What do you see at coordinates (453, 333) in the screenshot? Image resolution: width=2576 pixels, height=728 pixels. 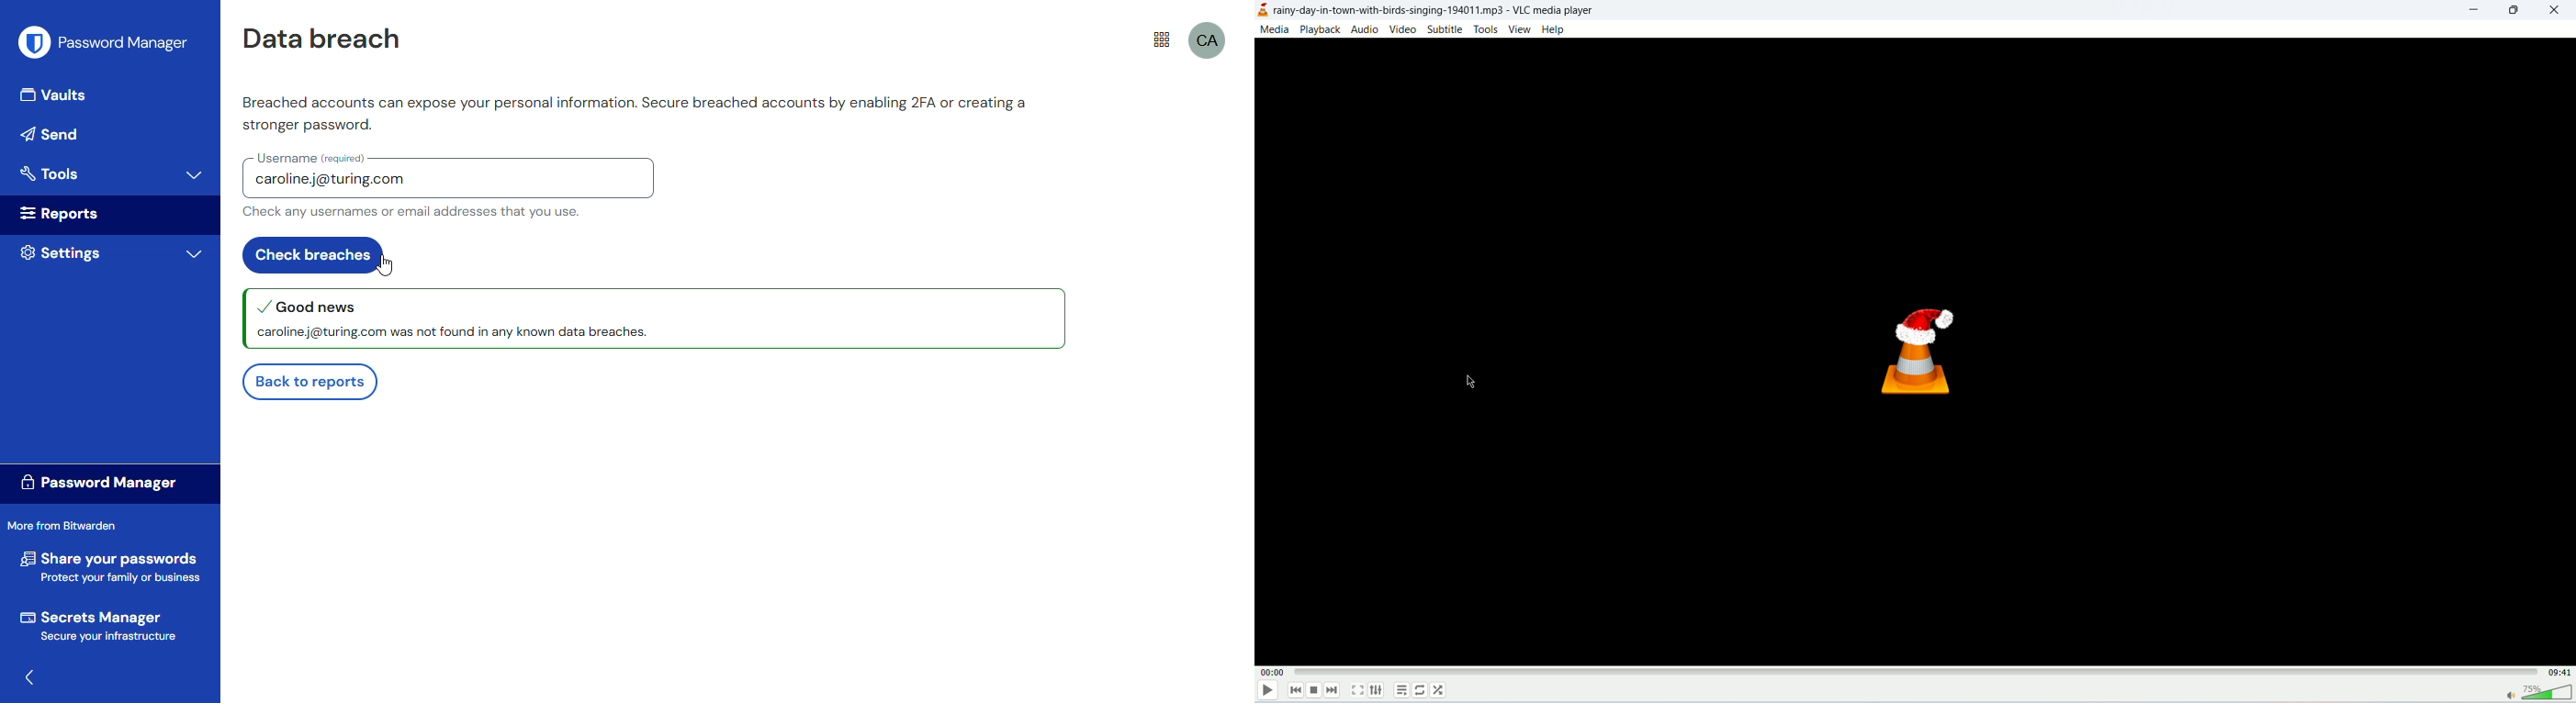 I see `caroline.j@turing.com was not found in any known data breaches.` at bounding box center [453, 333].